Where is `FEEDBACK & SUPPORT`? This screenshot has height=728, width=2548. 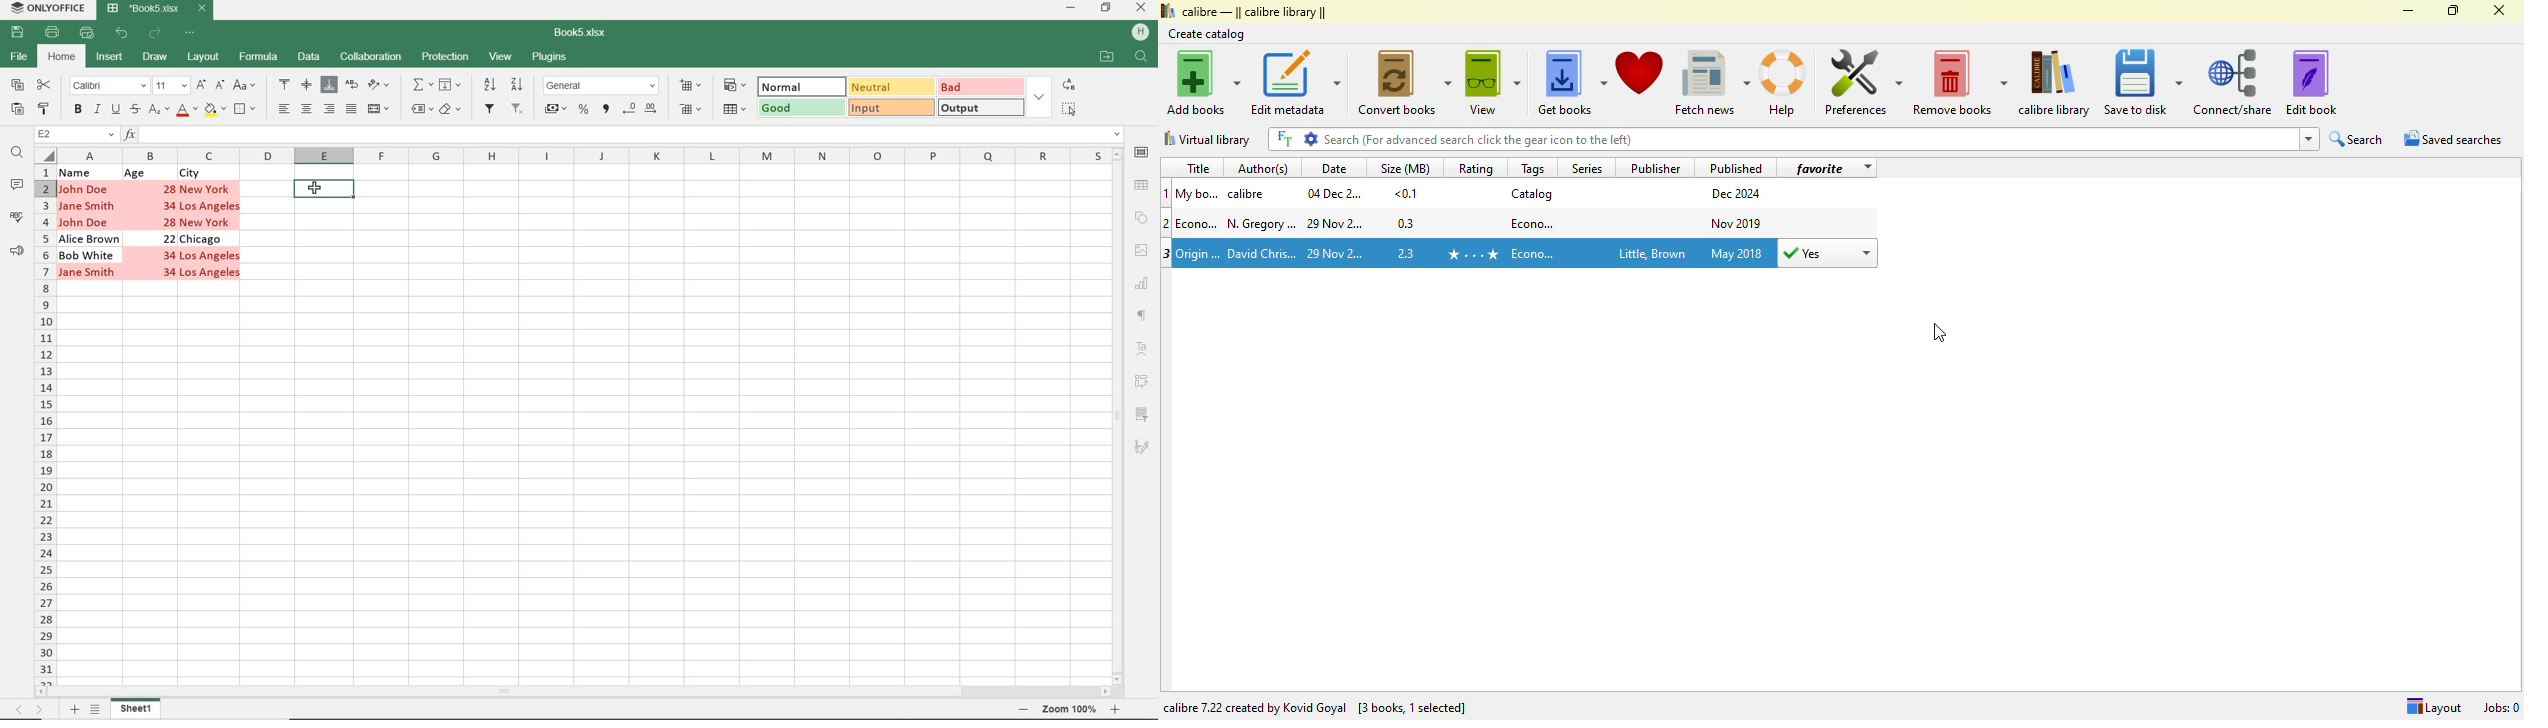
FEEDBACK & SUPPORT is located at coordinates (18, 248).